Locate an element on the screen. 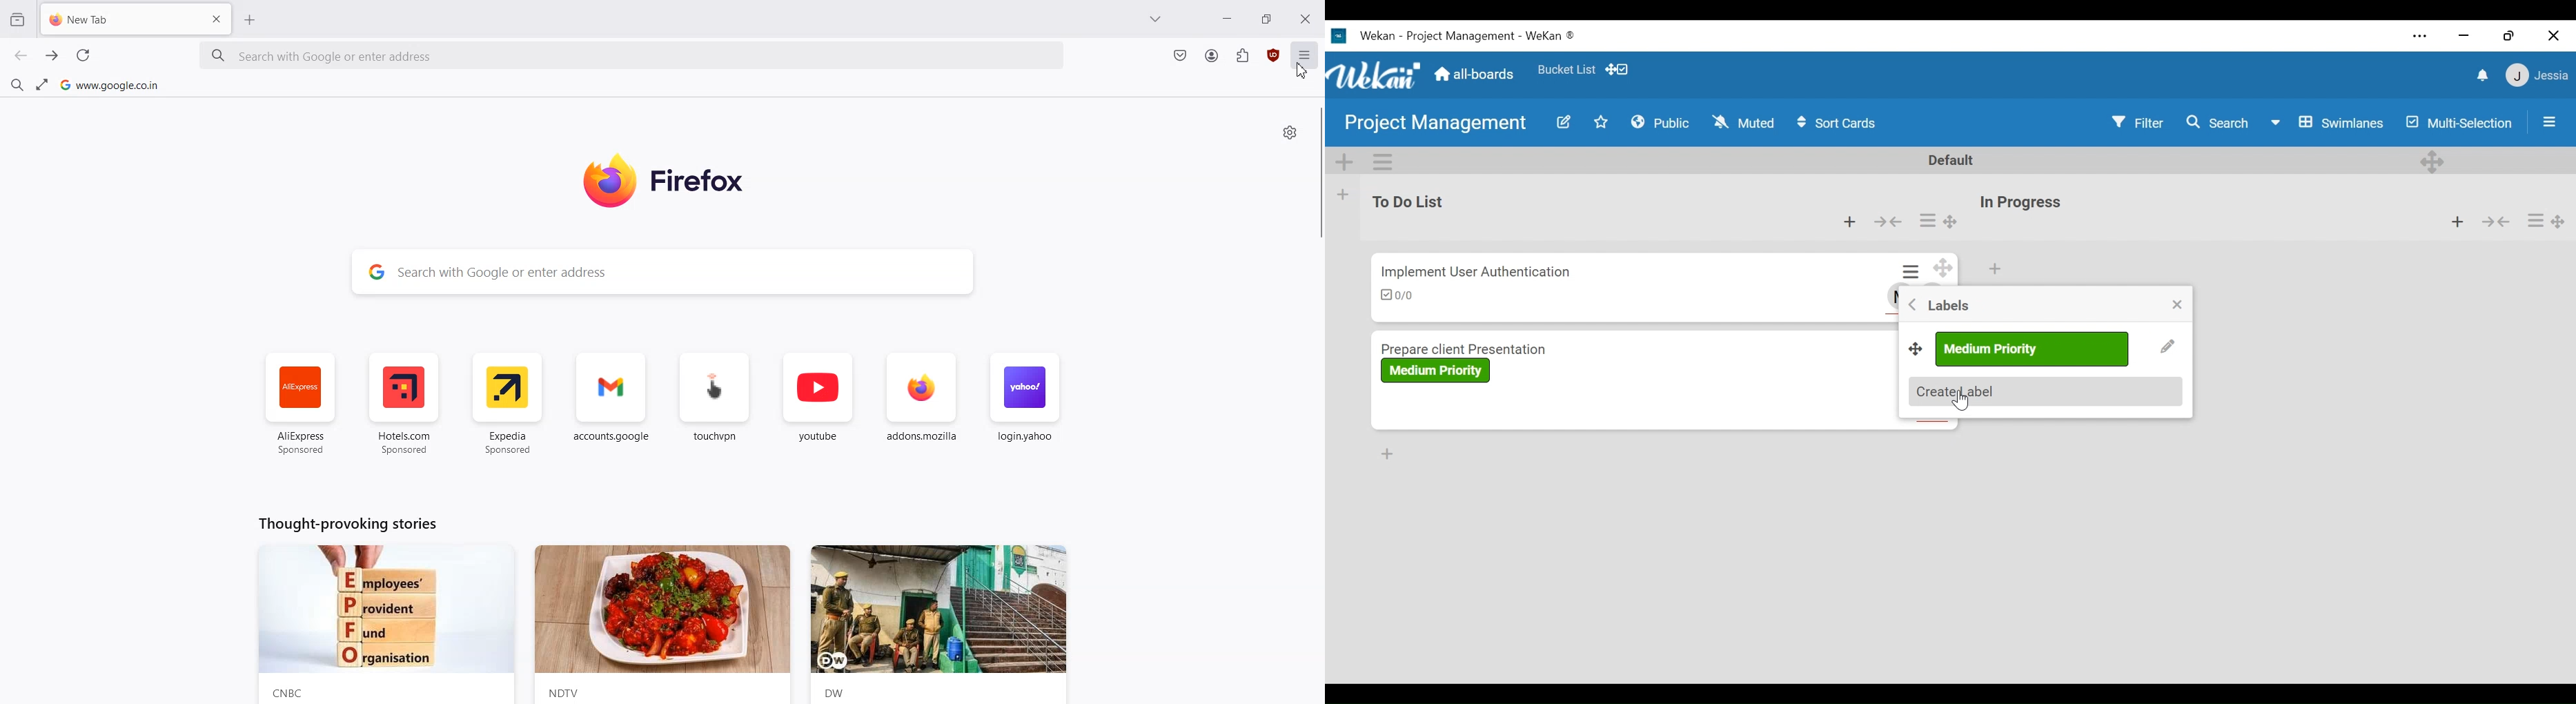 The height and width of the screenshot is (728, 2576). Fullscreen is located at coordinates (42, 84).